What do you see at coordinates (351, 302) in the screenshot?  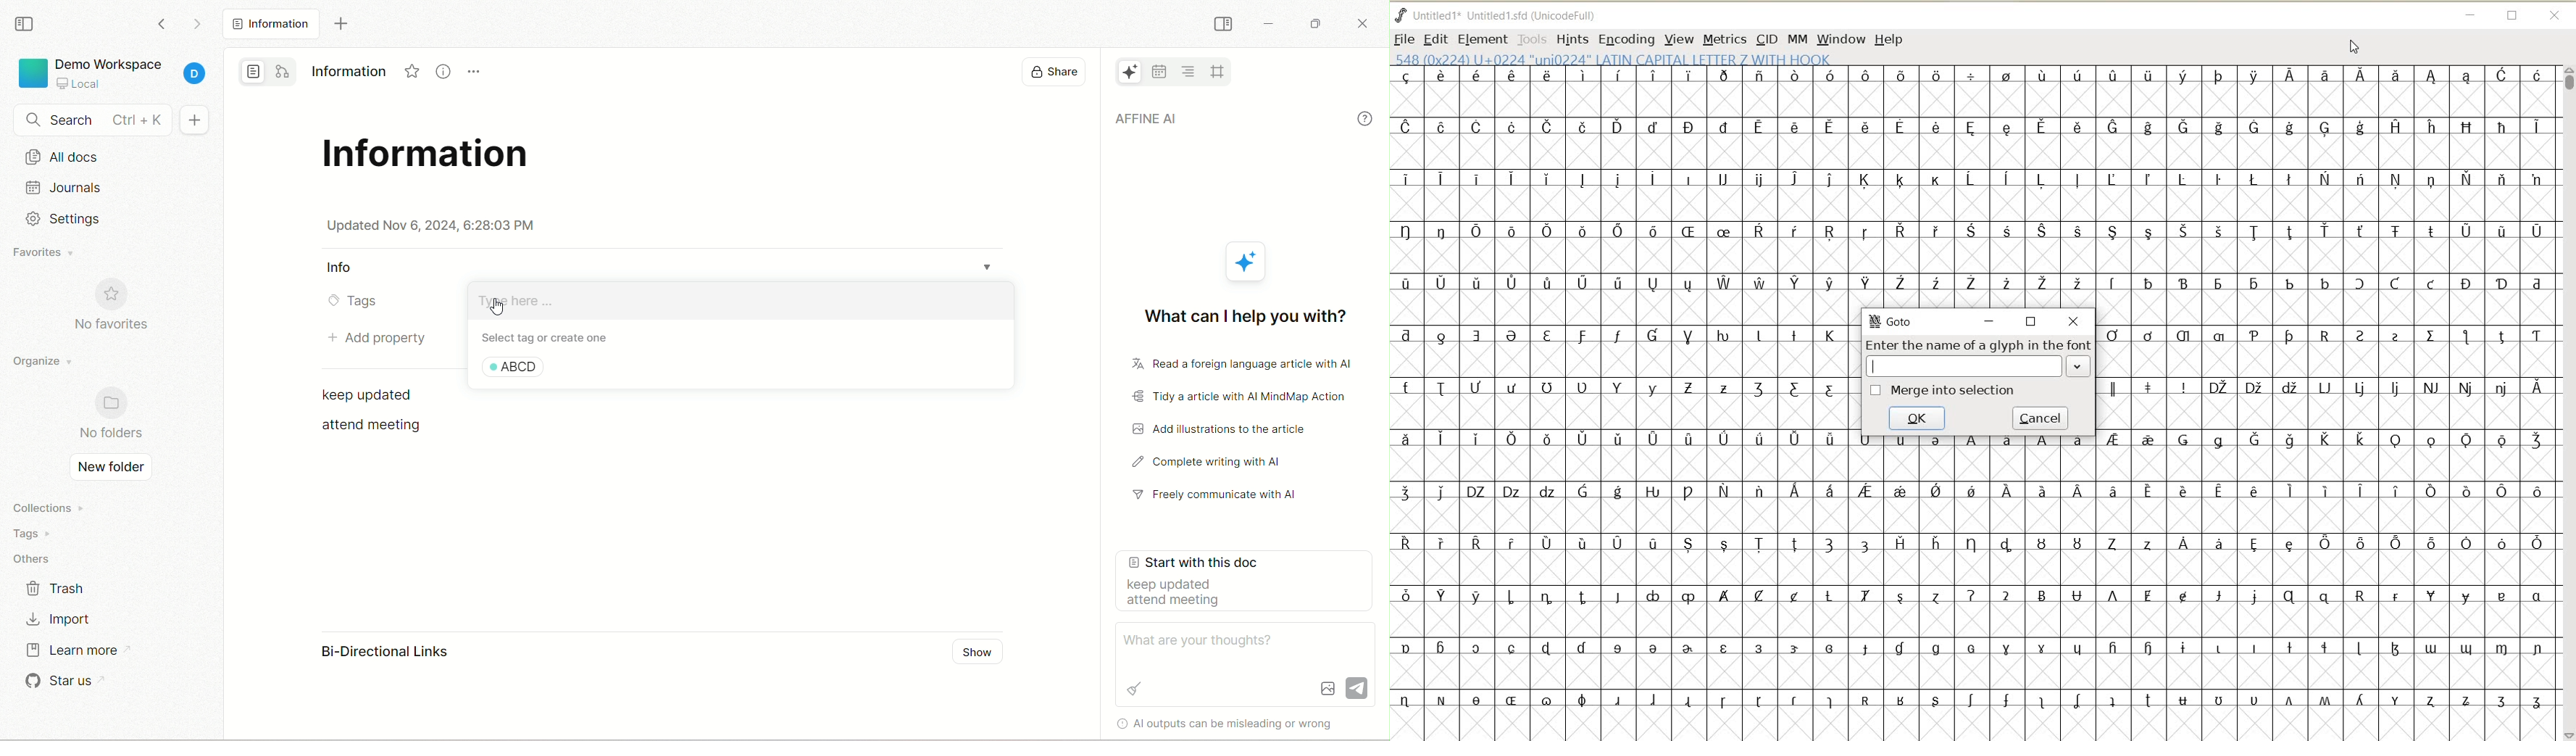 I see `tags` at bounding box center [351, 302].